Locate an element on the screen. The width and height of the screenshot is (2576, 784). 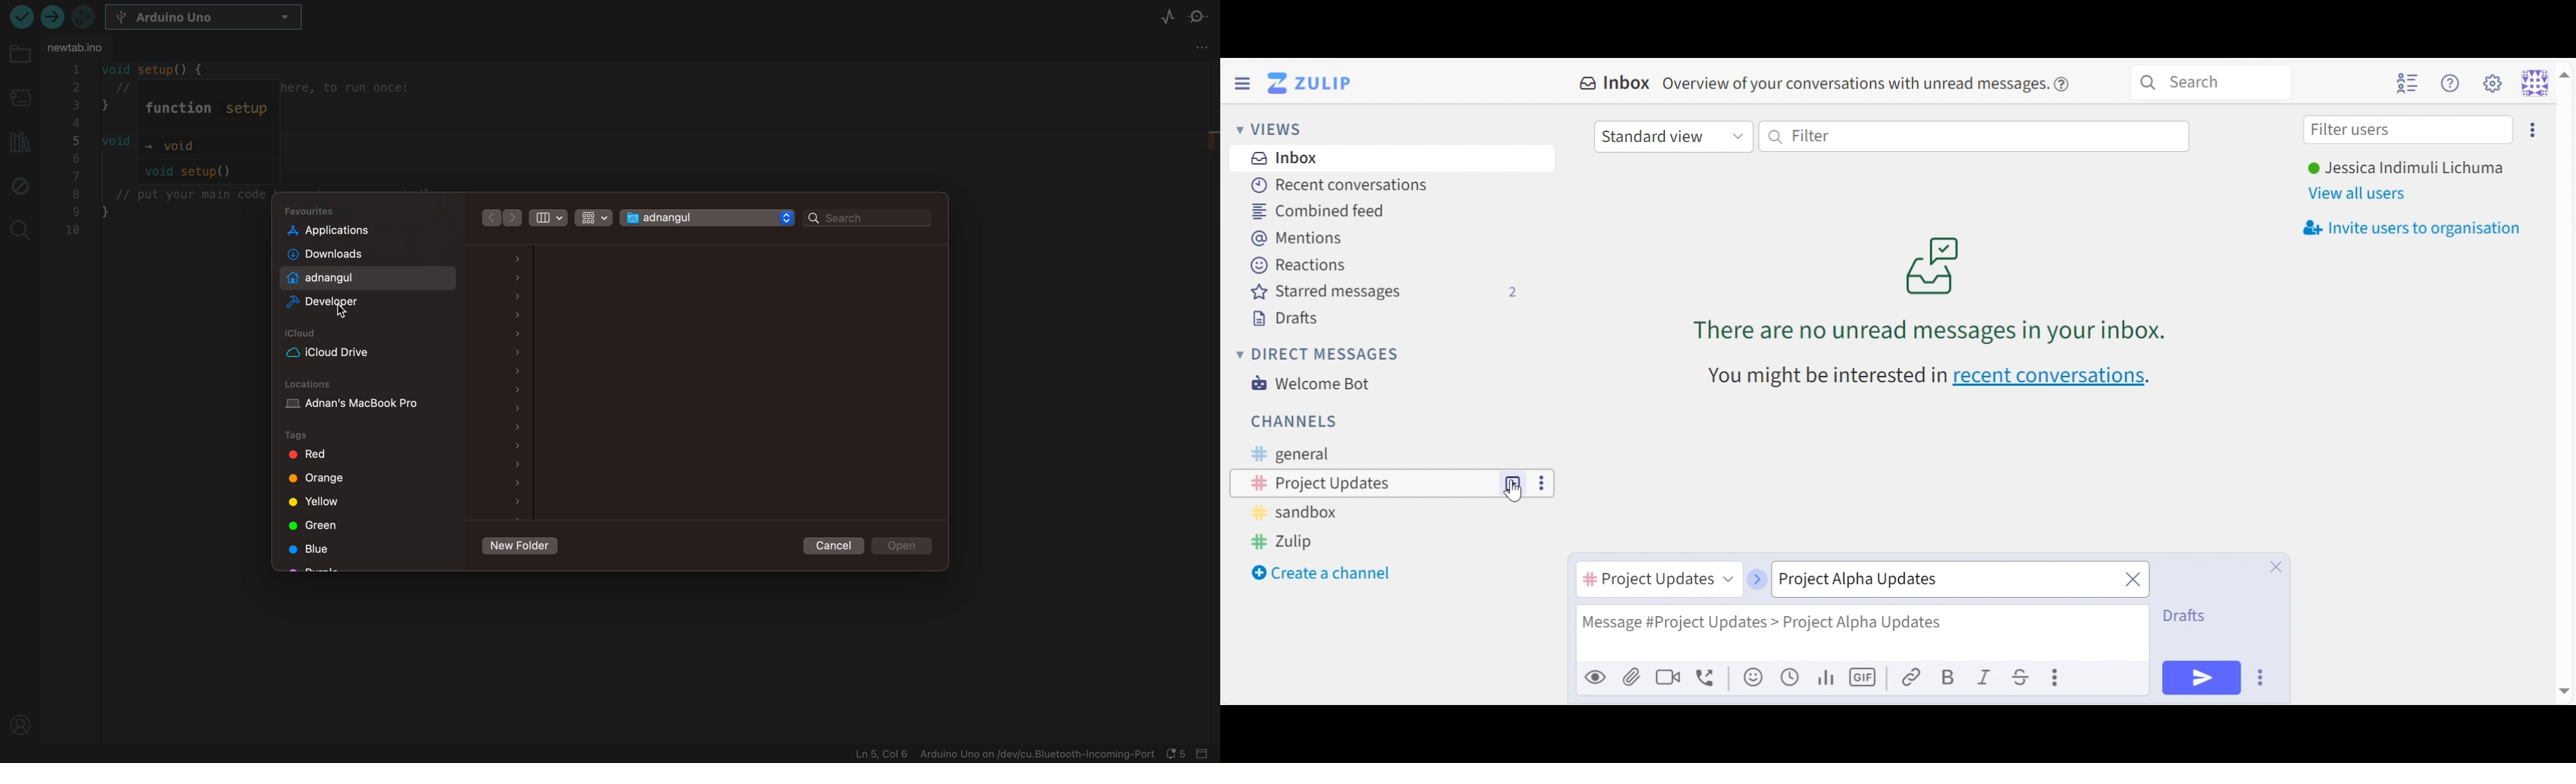
verify is located at coordinates (53, 17).